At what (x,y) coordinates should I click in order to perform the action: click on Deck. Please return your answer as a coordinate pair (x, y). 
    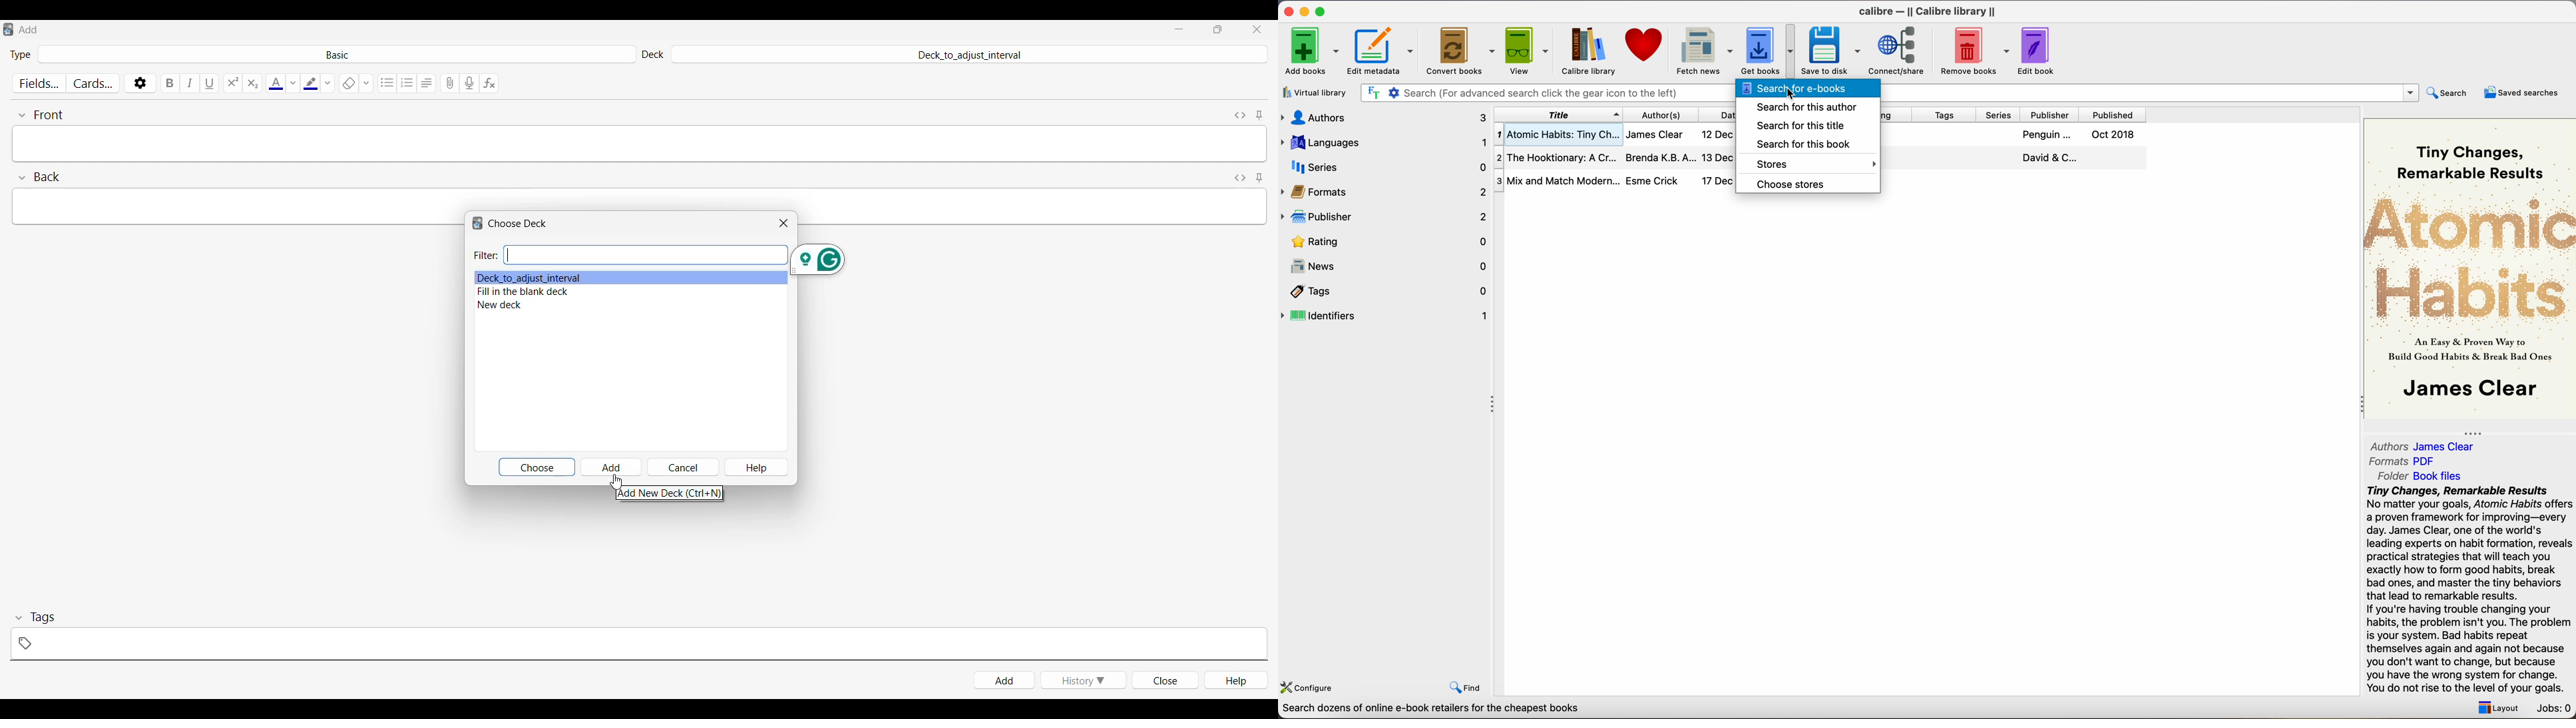
    Looking at the image, I should click on (525, 291).